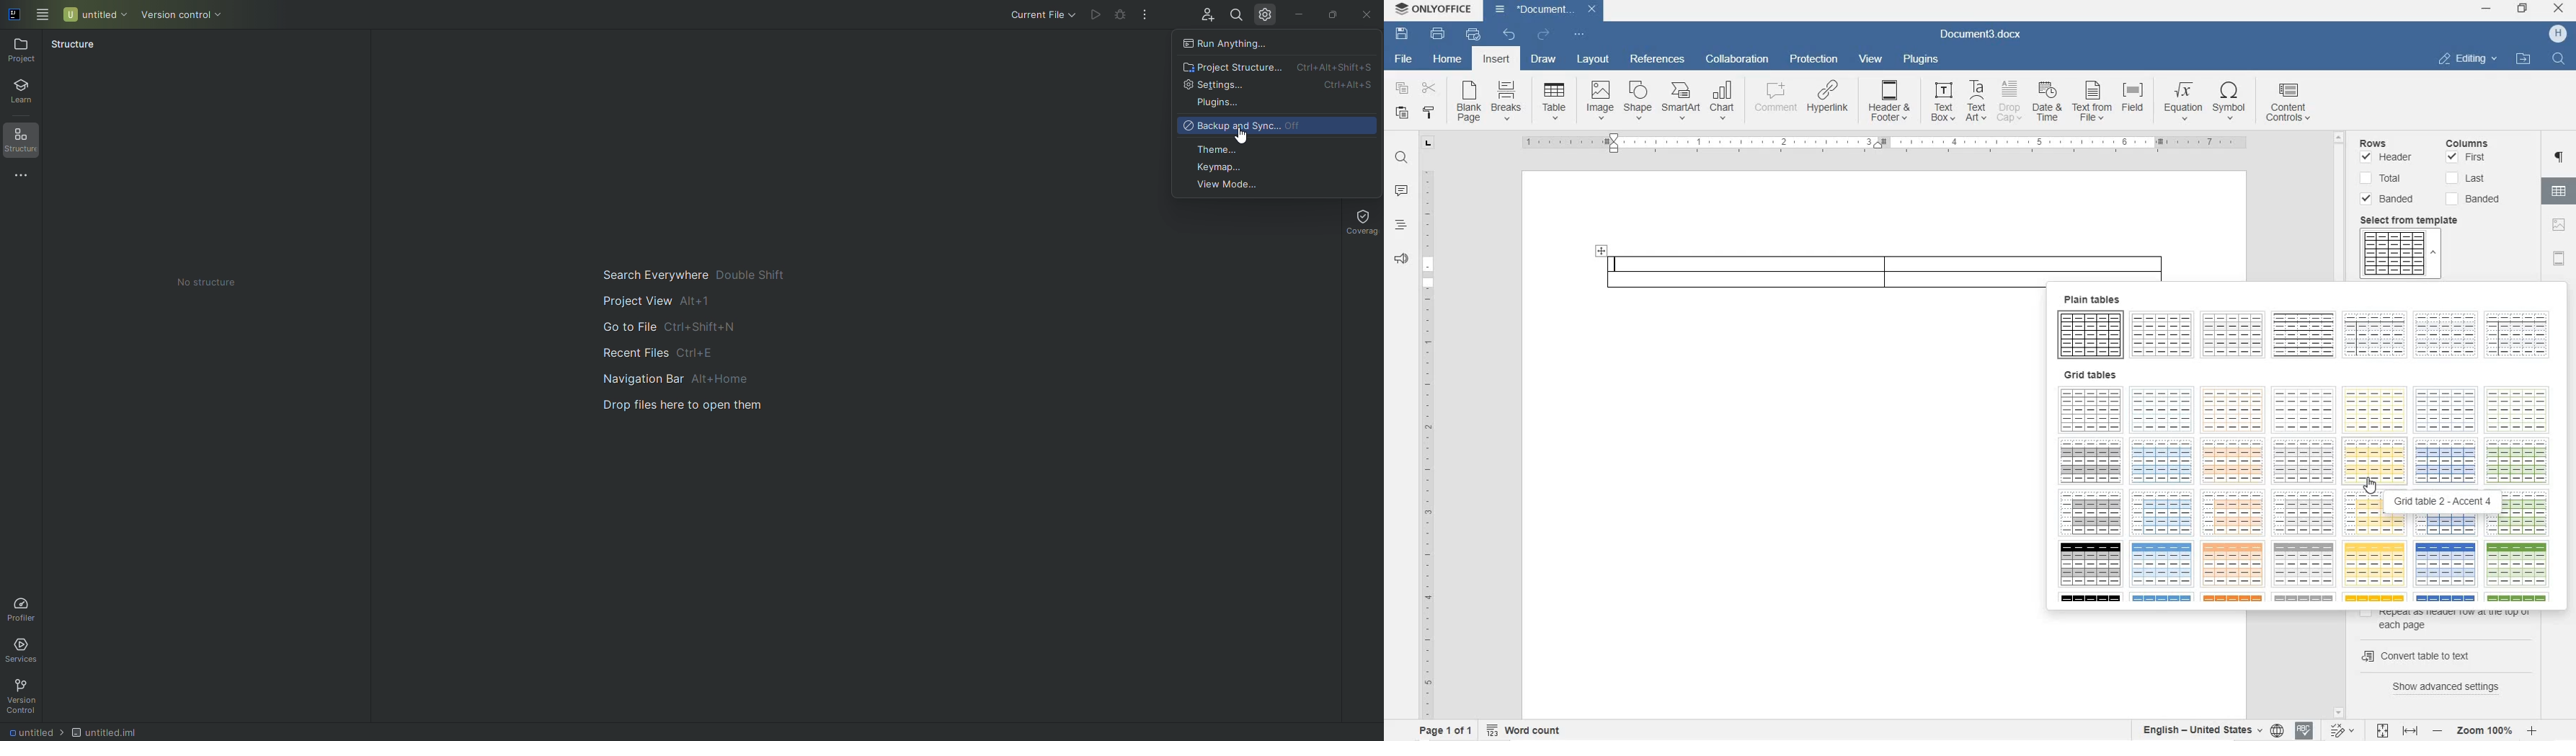  What do you see at coordinates (2209, 728) in the screenshot?
I see `SET TEXT OR DOCUMENT LANGUAGE` at bounding box center [2209, 728].